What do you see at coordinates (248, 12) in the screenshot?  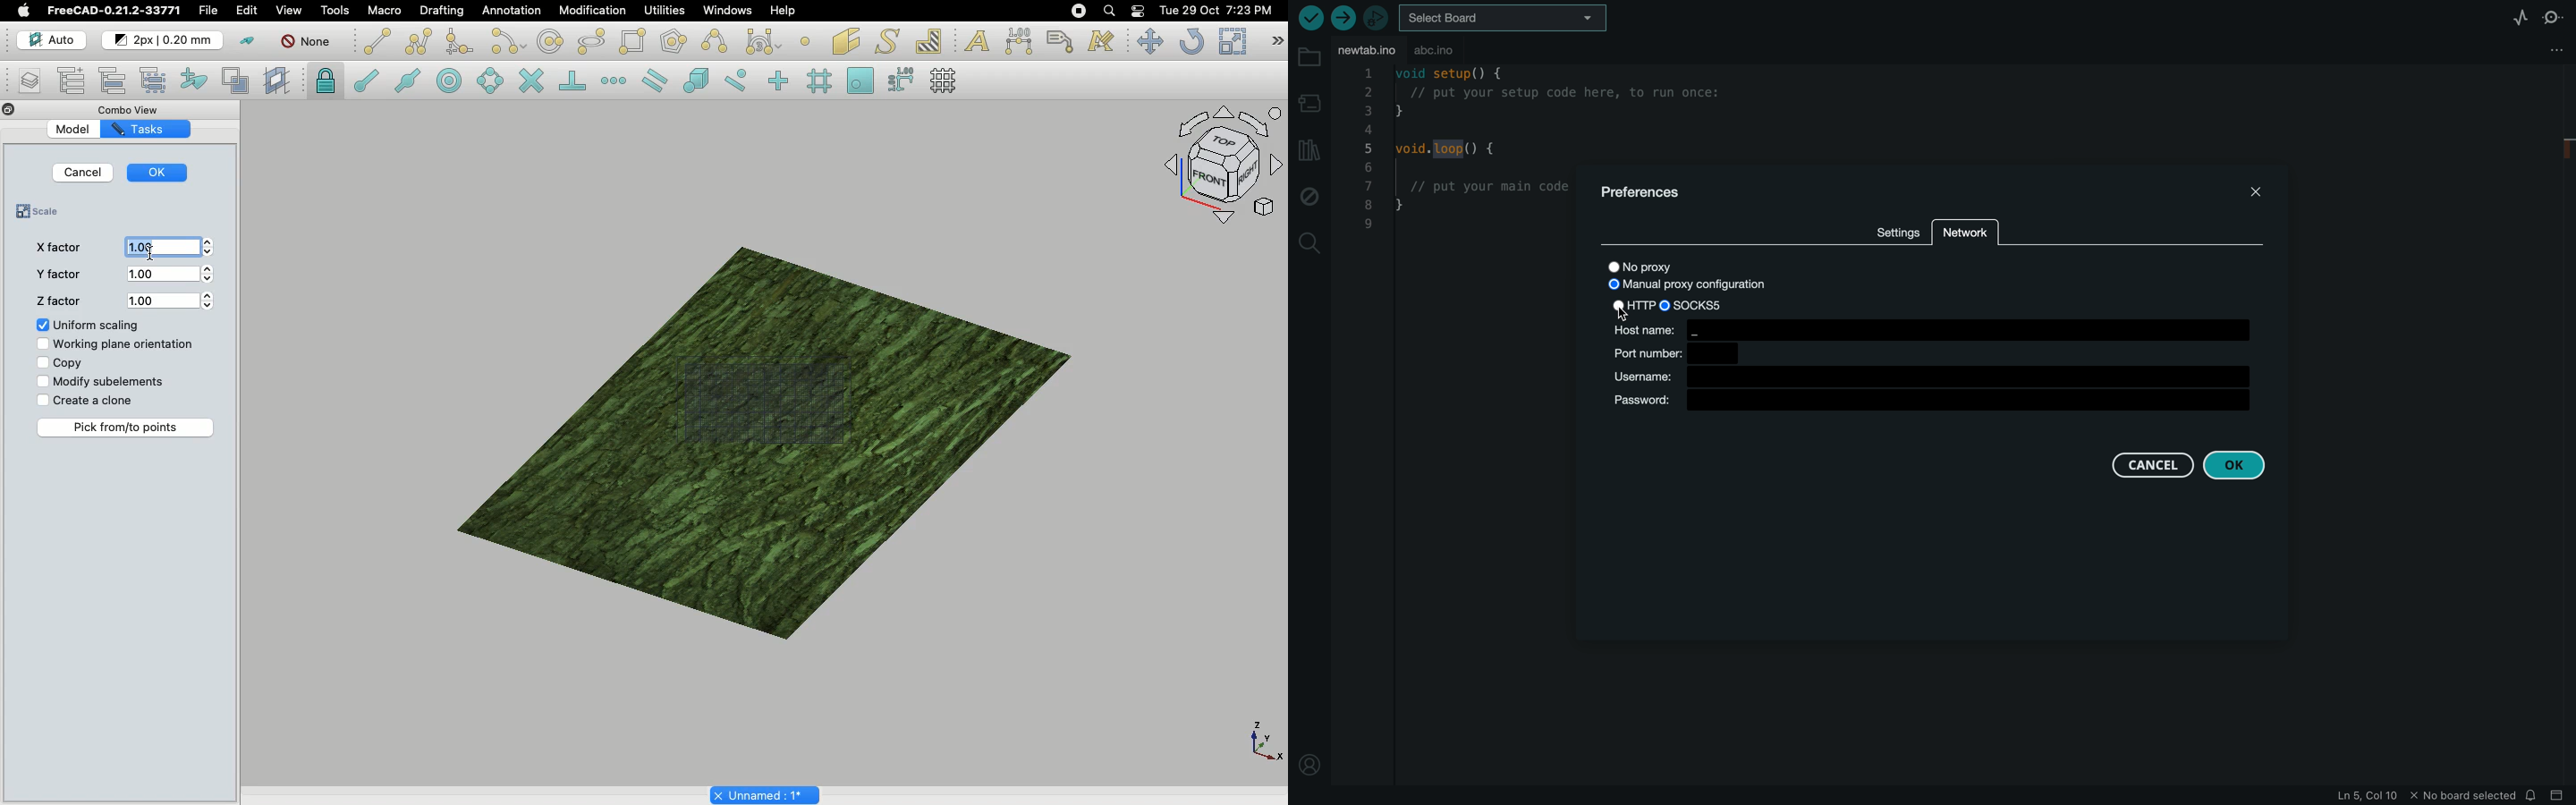 I see `Edit` at bounding box center [248, 12].